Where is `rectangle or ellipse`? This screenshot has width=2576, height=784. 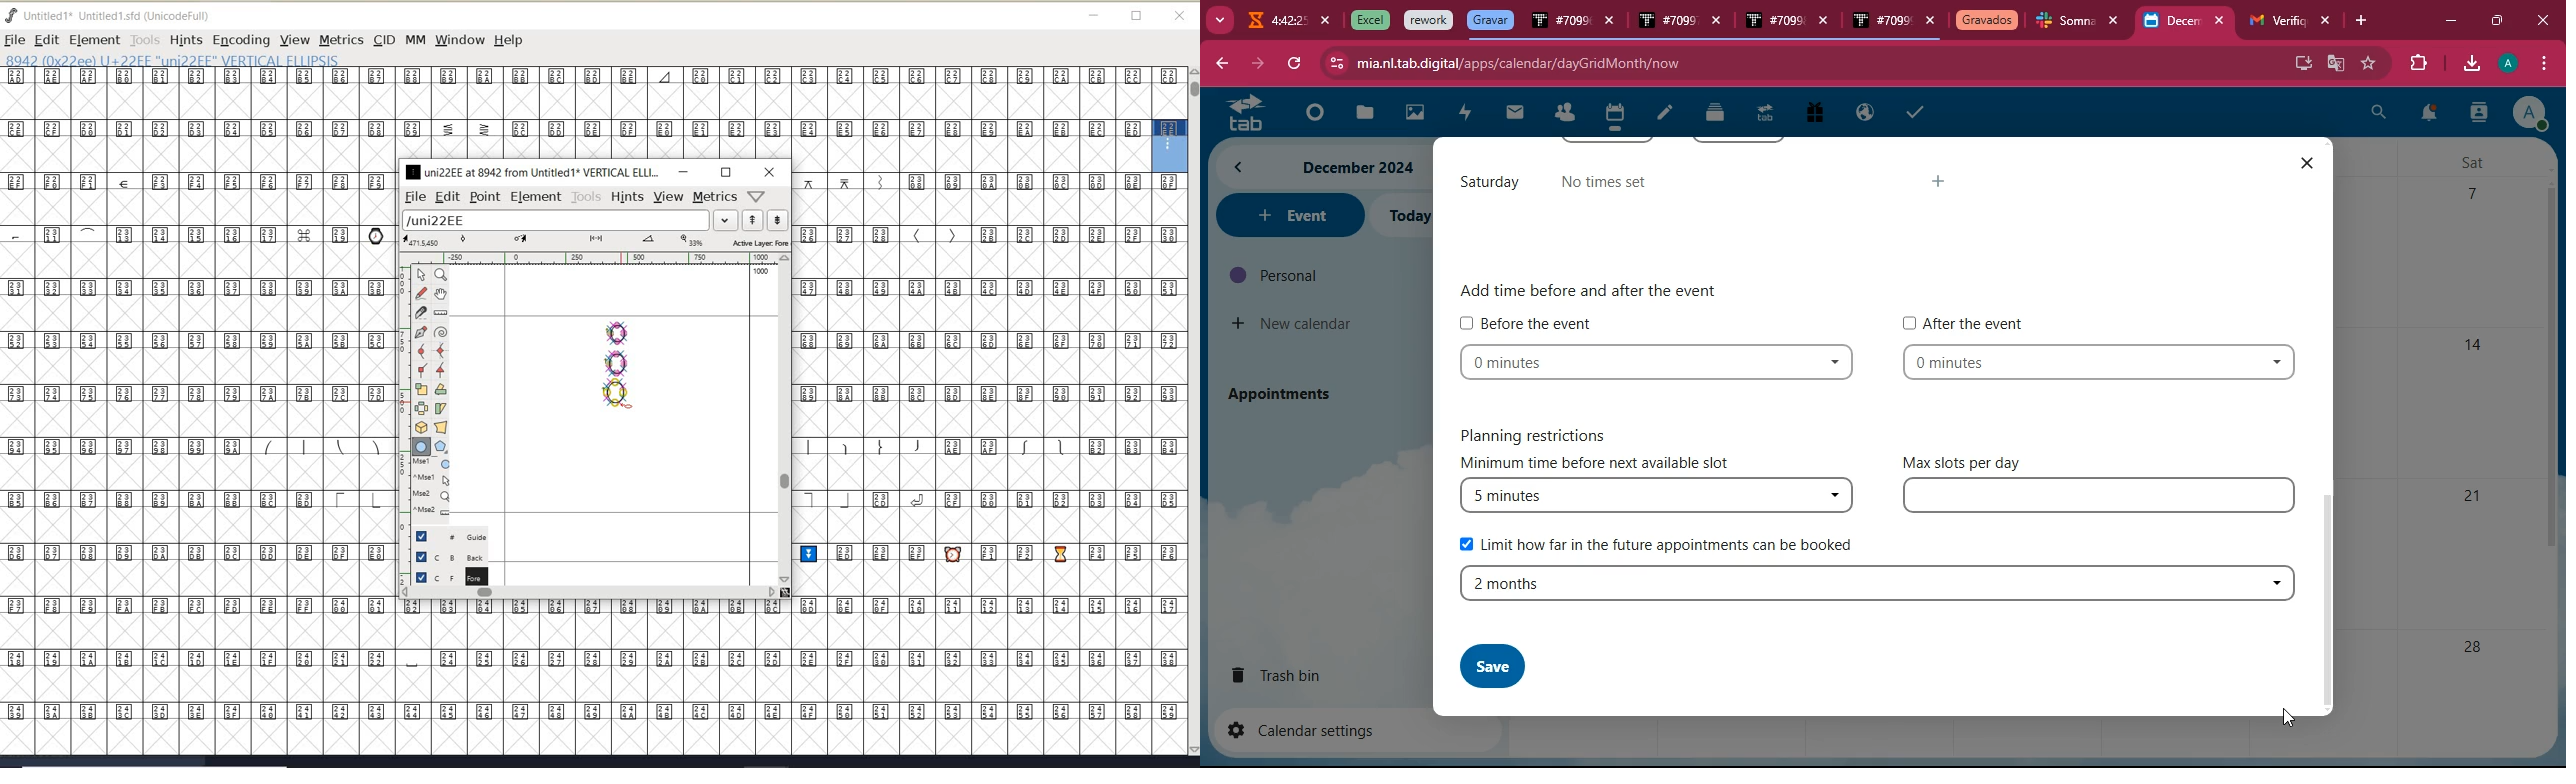
rectangle or ellipse is located at coordinates (422, 447).